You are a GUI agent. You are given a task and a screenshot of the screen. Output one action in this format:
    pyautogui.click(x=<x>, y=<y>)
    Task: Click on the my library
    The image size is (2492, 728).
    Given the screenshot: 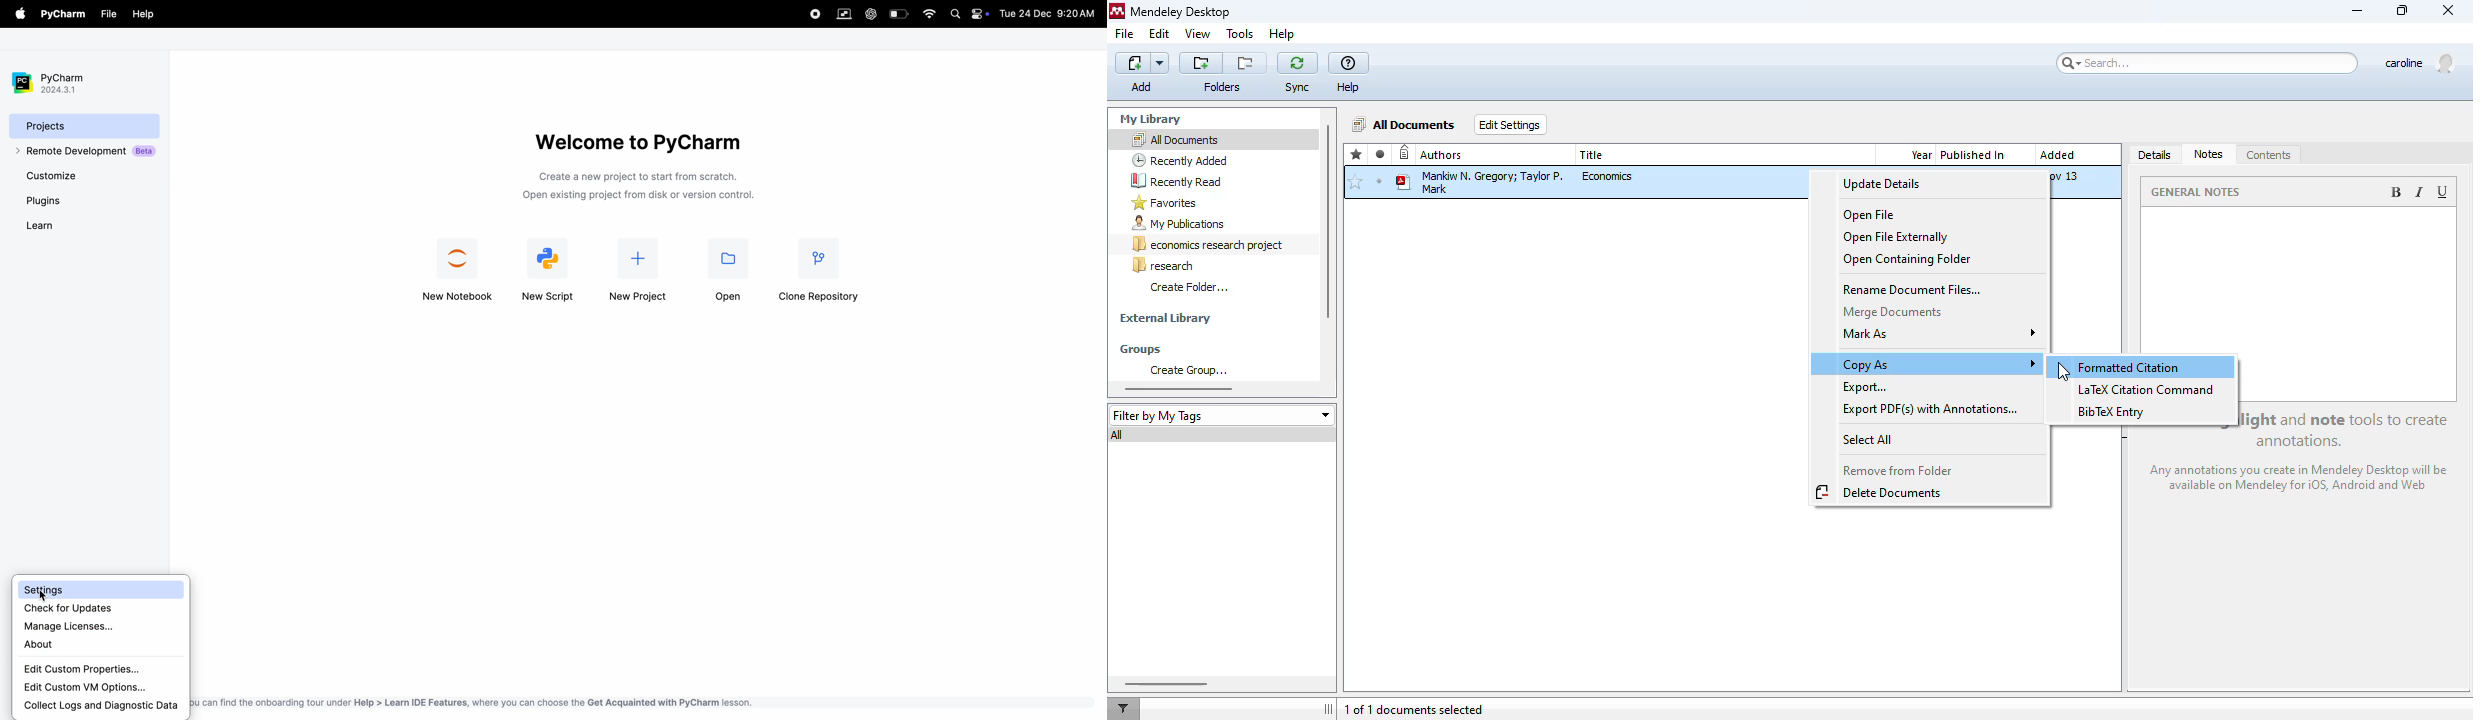 What is the action you would take?
    pyautogui.click(x=1153, y=119)
    